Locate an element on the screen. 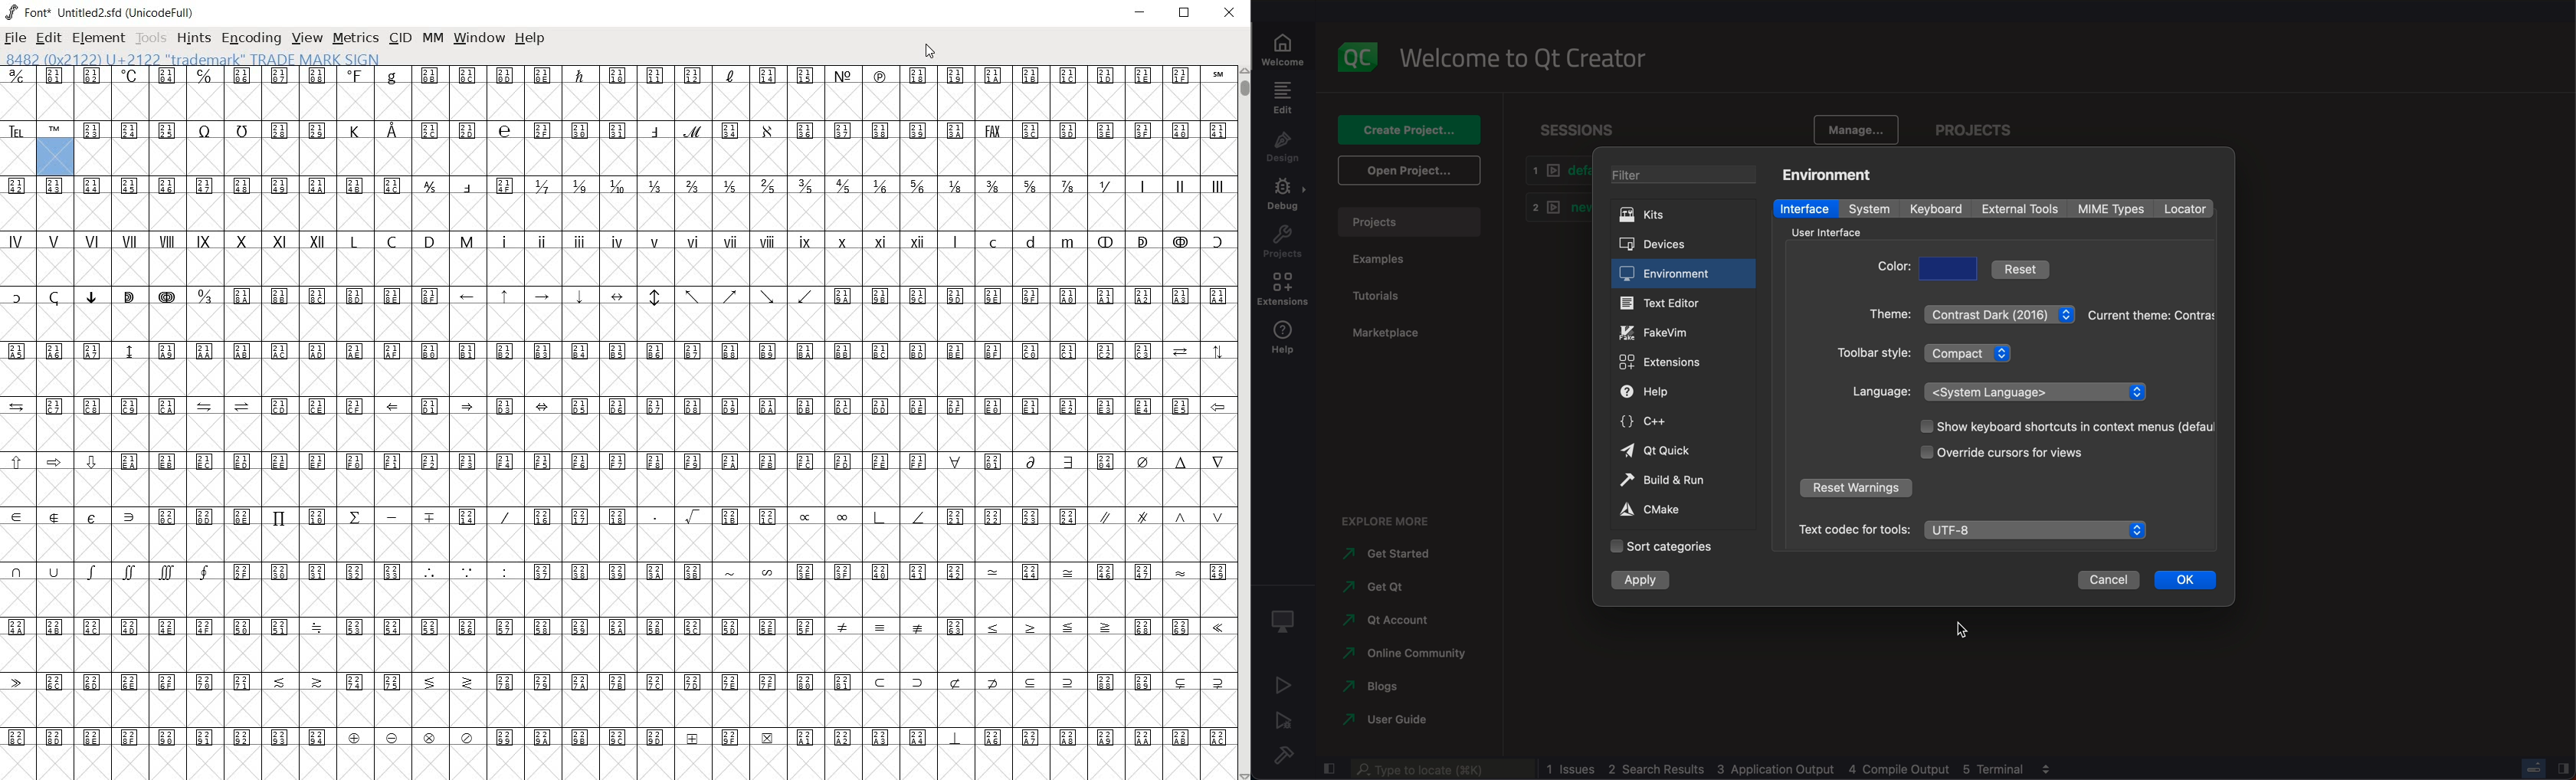 The image size is (2576, 784). run is located at coordinates (1285, 684).